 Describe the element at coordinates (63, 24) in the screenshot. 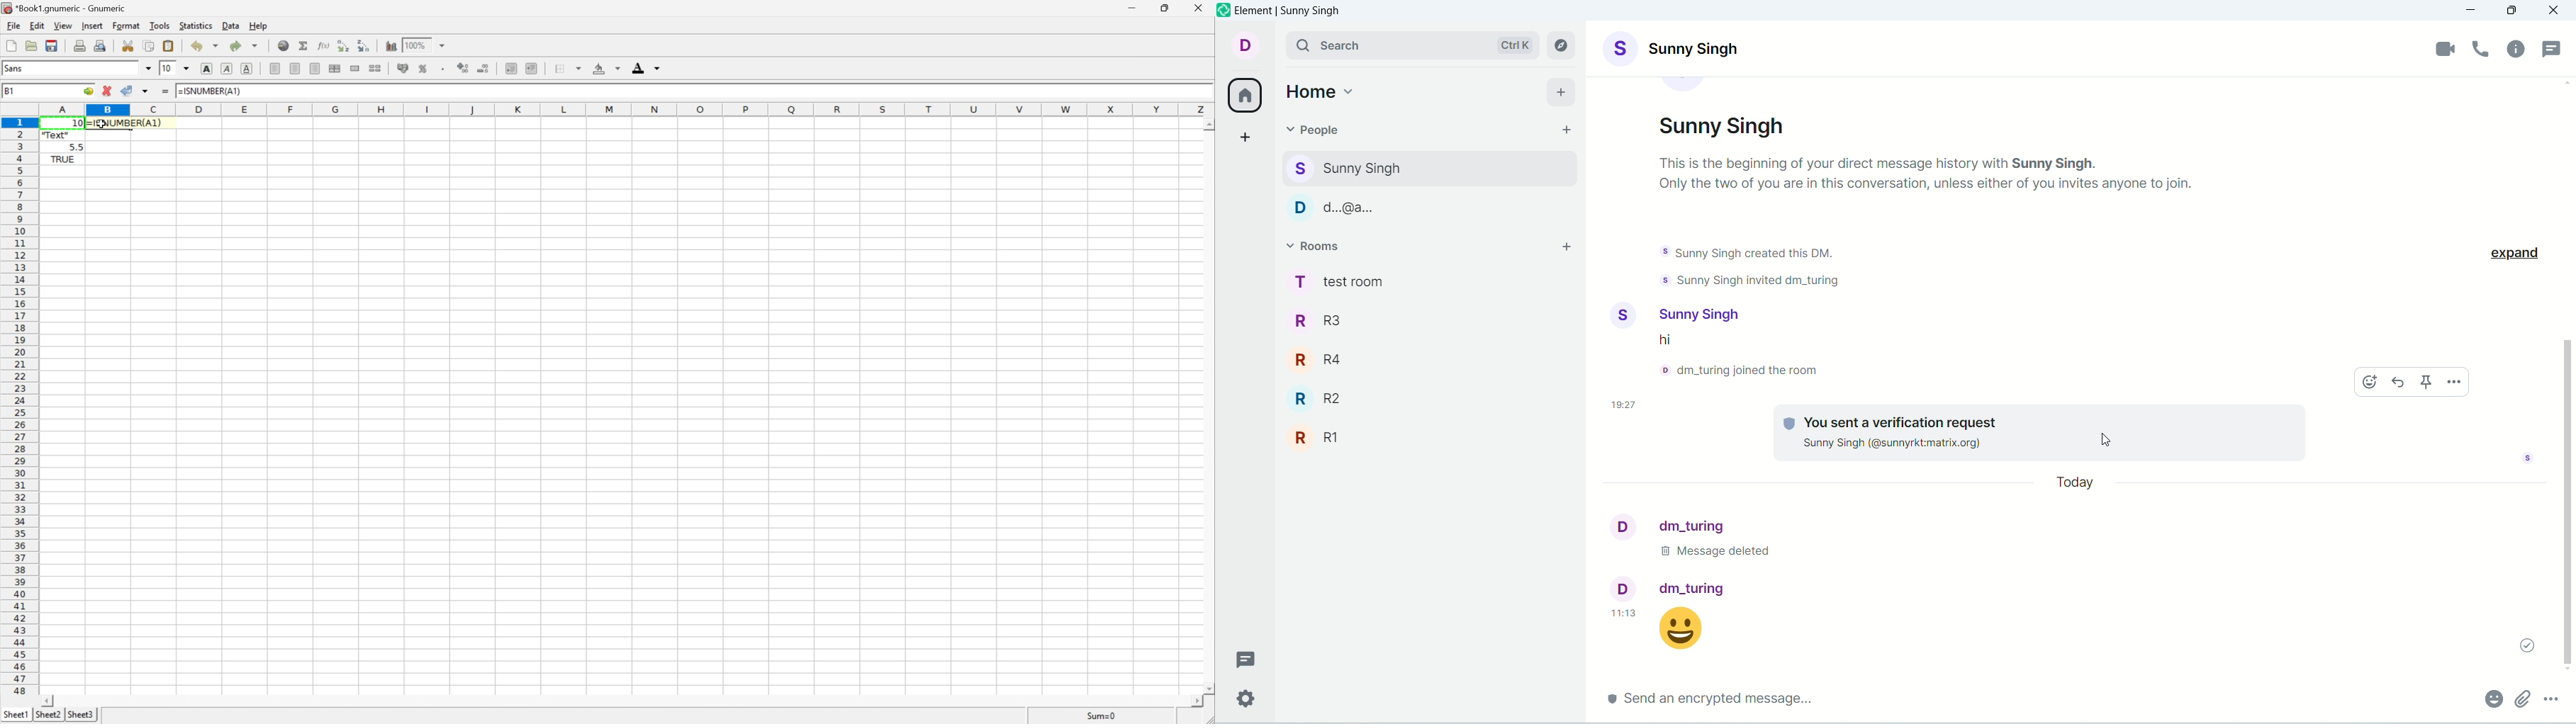

I see `View` at that location.